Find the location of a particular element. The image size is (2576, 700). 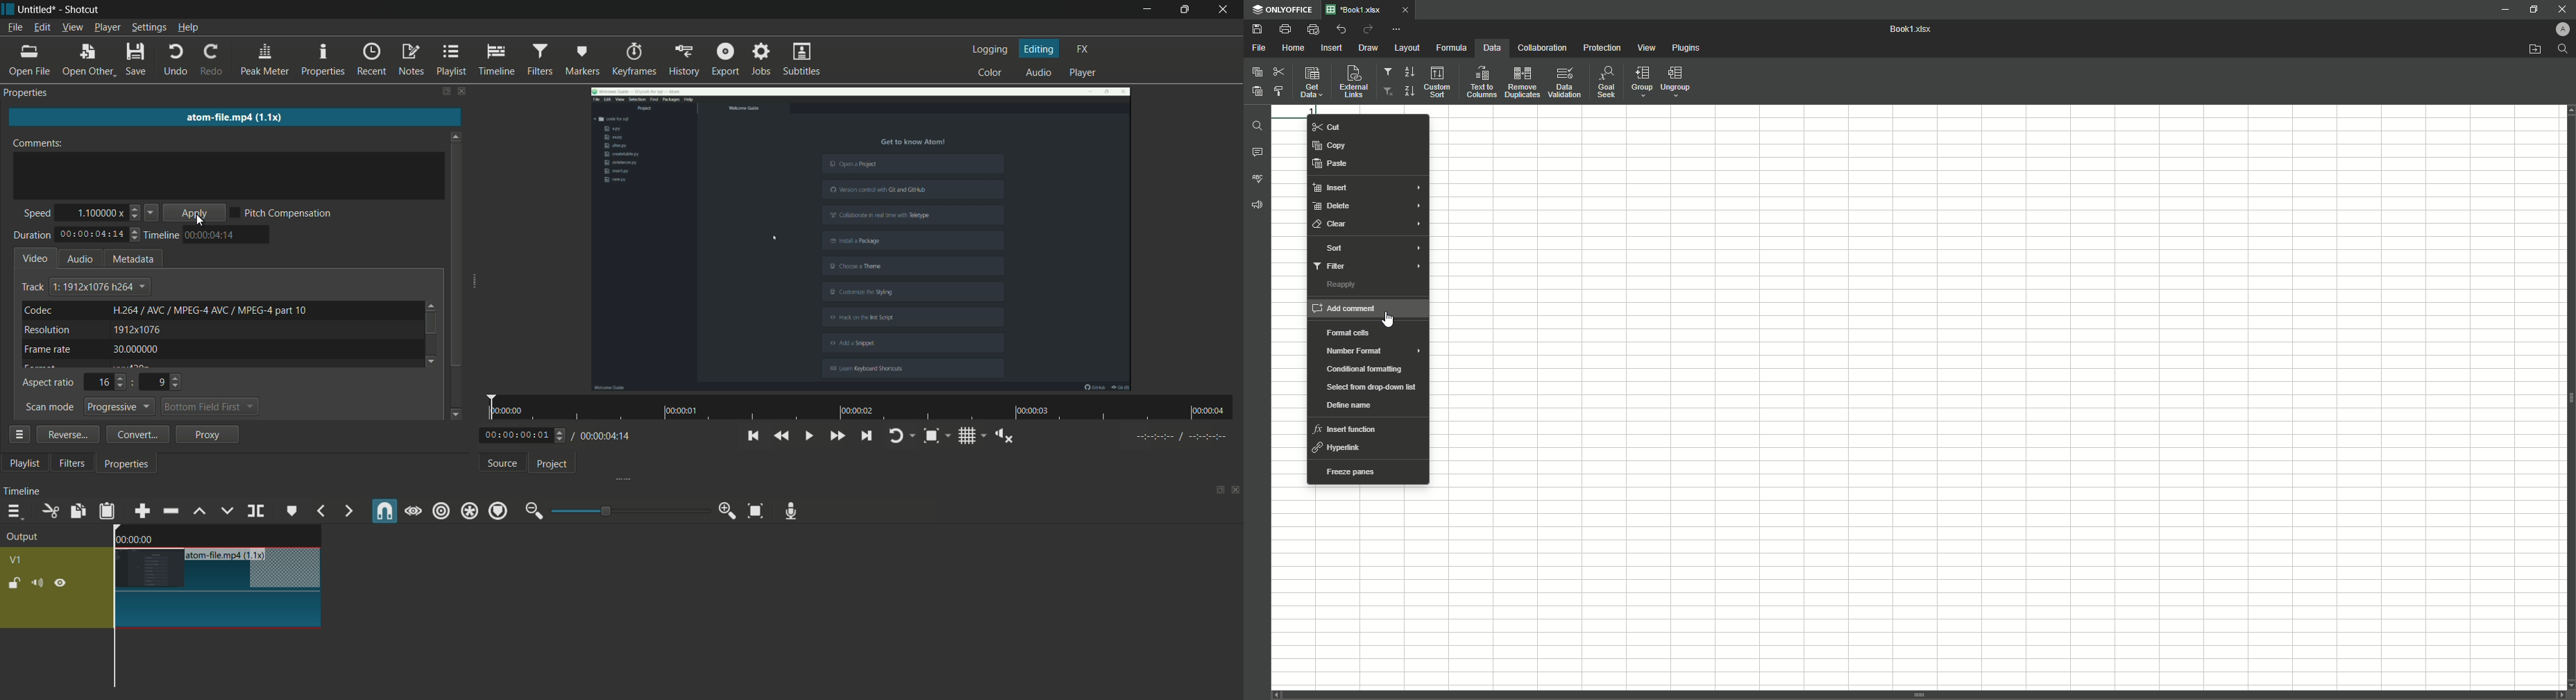

adjust current time is located at coordinates (525, 434).